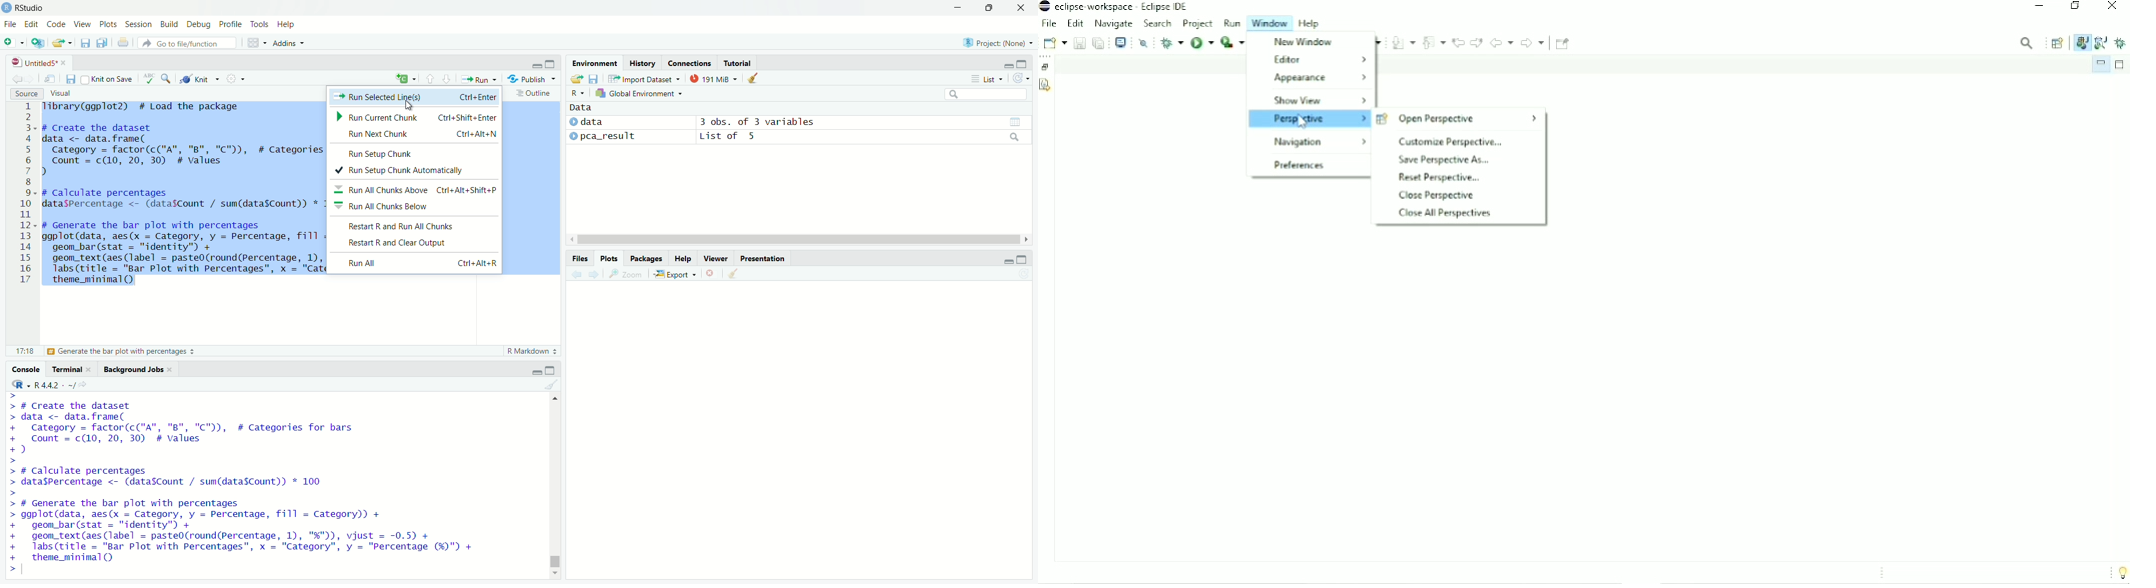 The height and width of the screenshot is (588, 2156). Describe the element at coordinates (527, 79) in the screenshot. I see `publish` at that location.